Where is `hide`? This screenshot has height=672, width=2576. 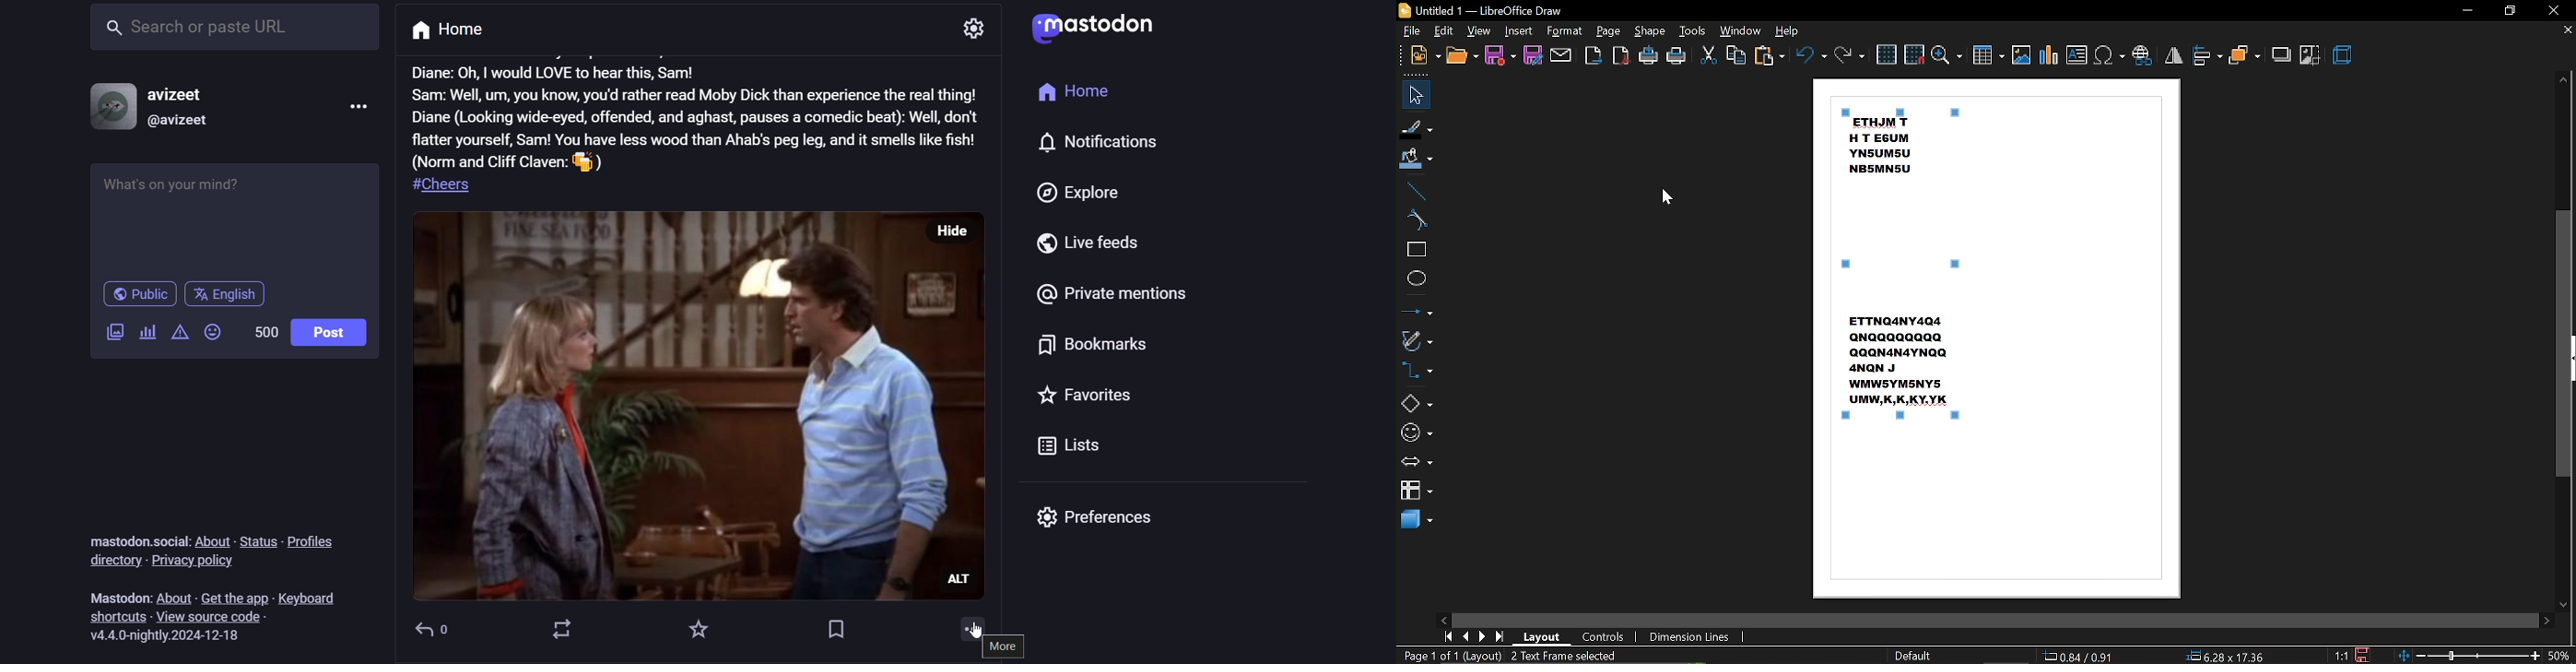
hide is located at coordinates (956, 230).